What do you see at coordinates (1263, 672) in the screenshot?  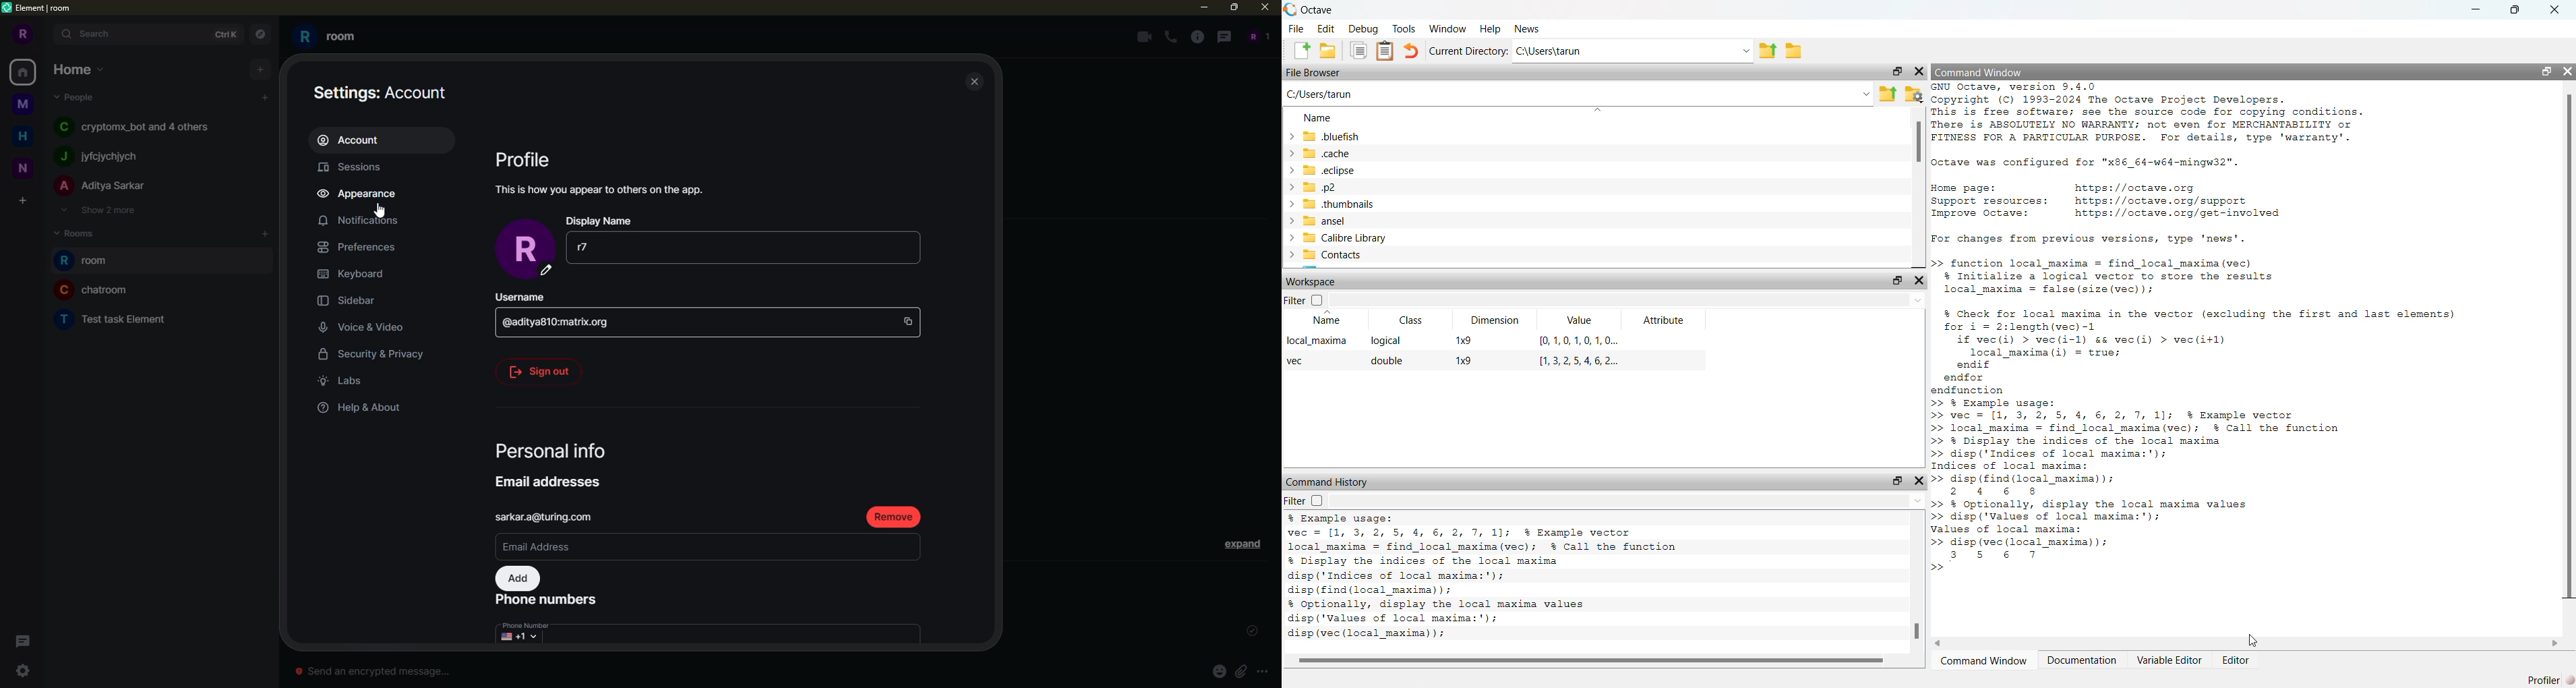 I see `more` at bounding box center [1263, 672].